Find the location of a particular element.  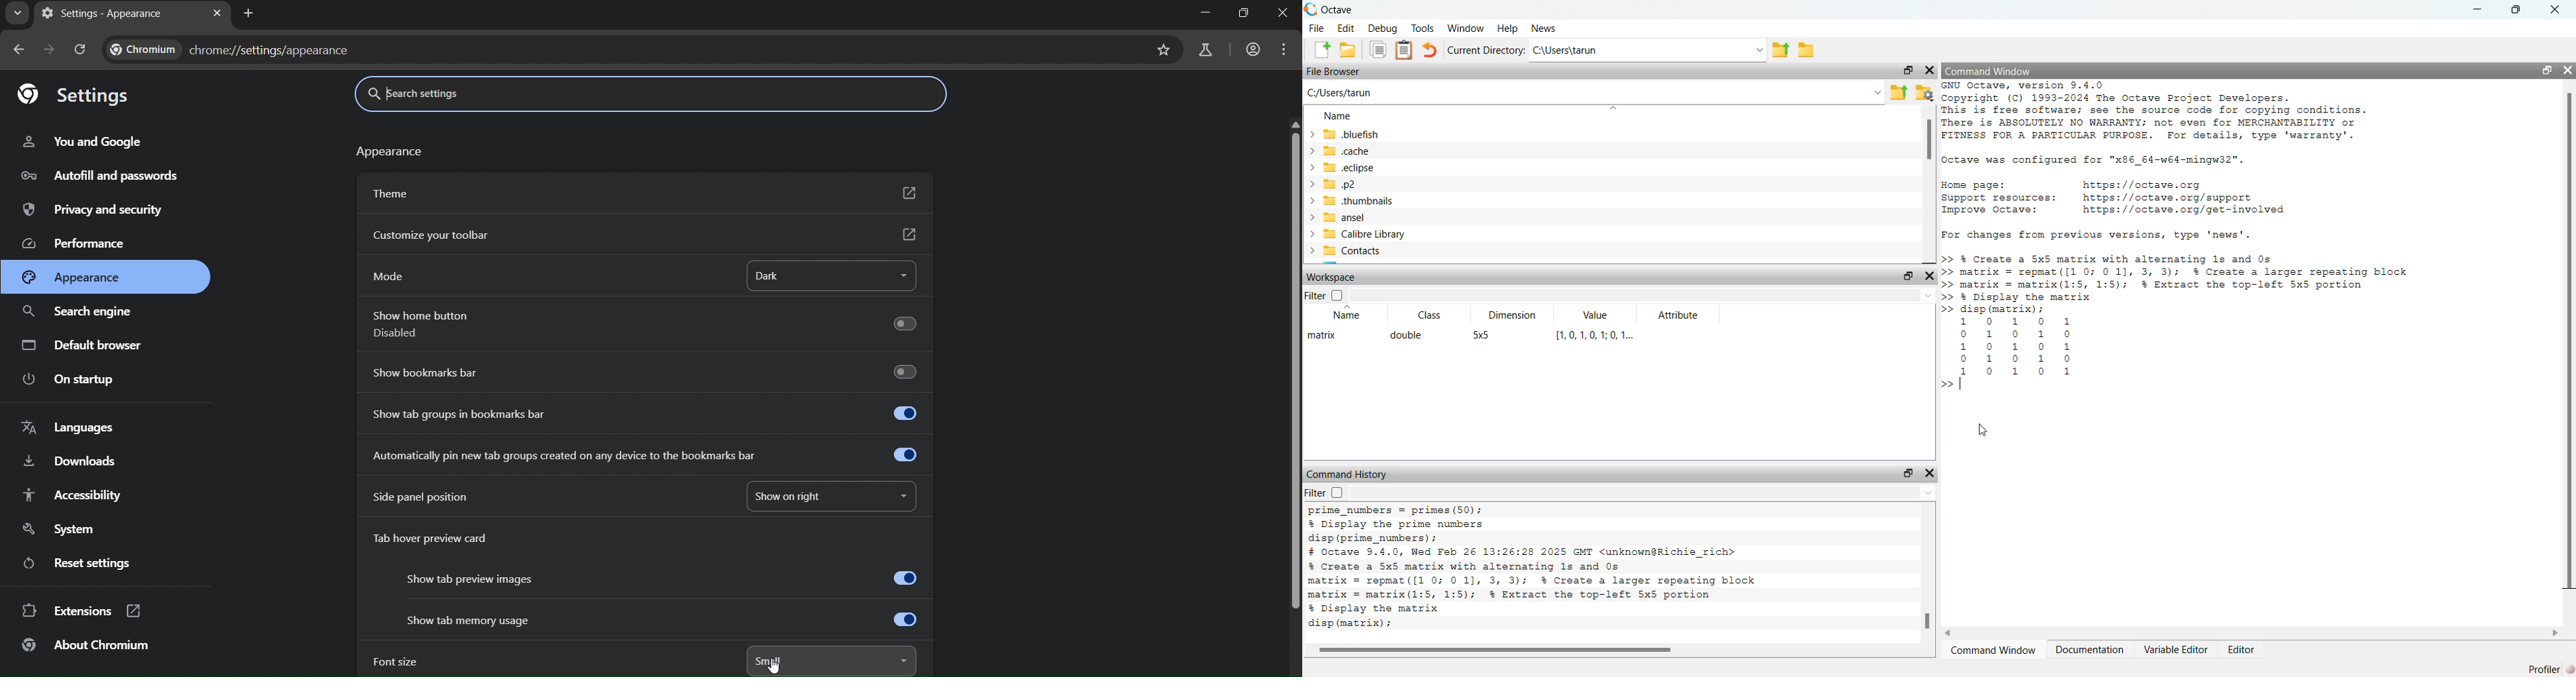

scroll bar is located at coordinates (1927, 621).